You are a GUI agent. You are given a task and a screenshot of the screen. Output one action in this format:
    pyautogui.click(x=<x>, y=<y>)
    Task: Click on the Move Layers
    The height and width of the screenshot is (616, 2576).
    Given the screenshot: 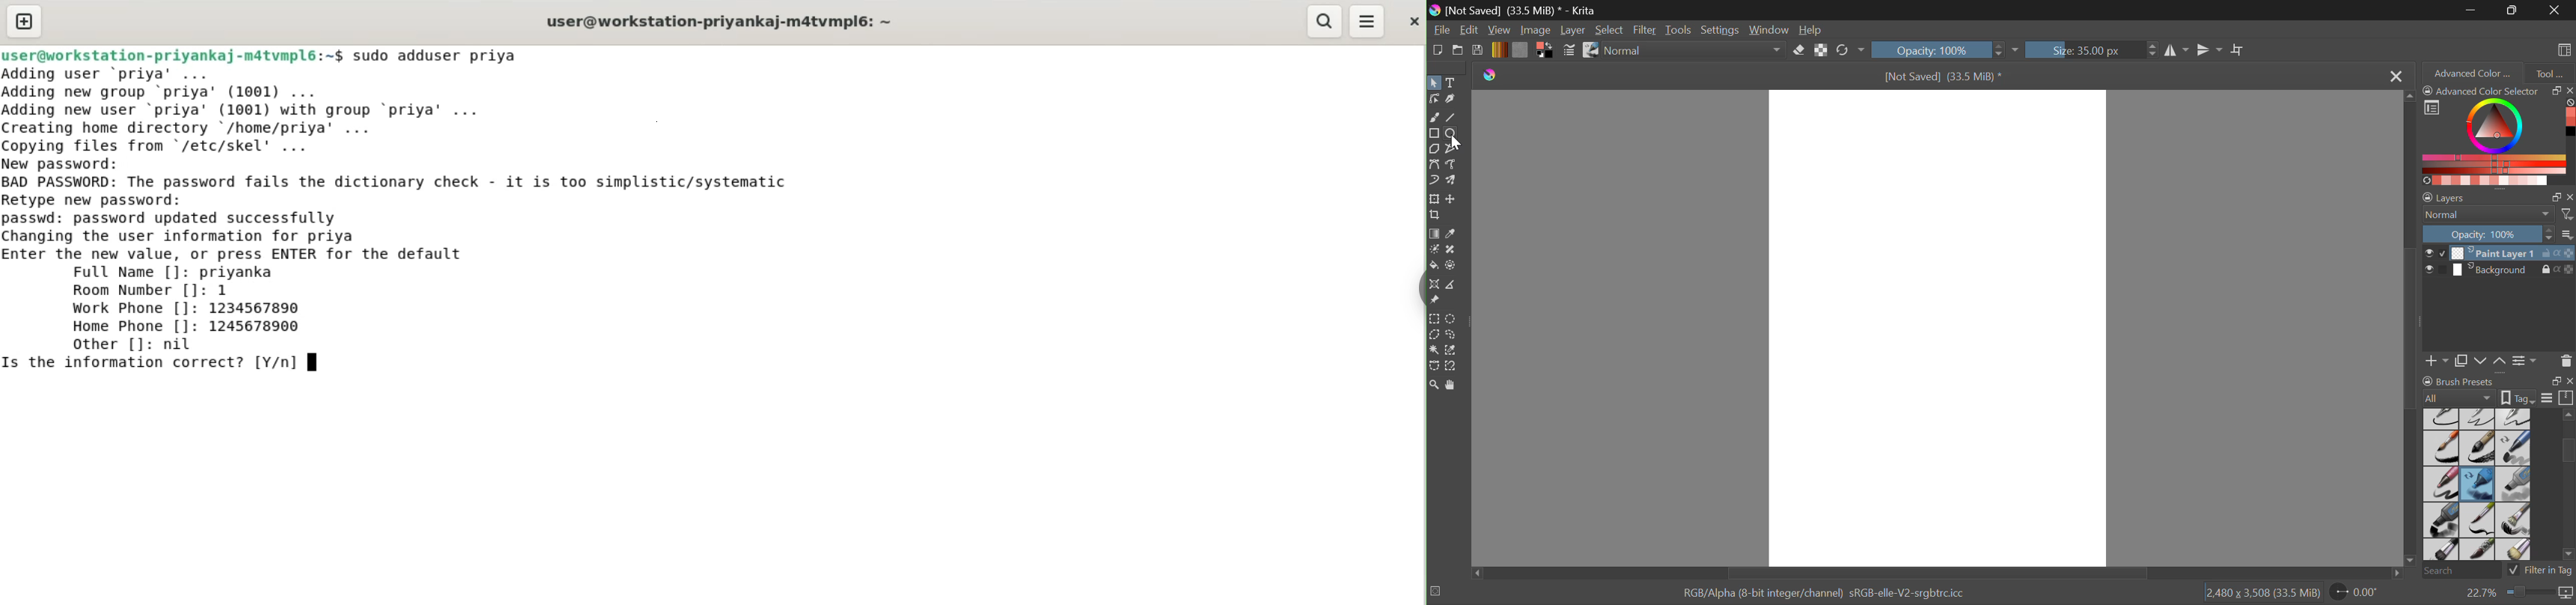 What is the action you would take?
    pyautogui.click(x=2491, y=359)
    